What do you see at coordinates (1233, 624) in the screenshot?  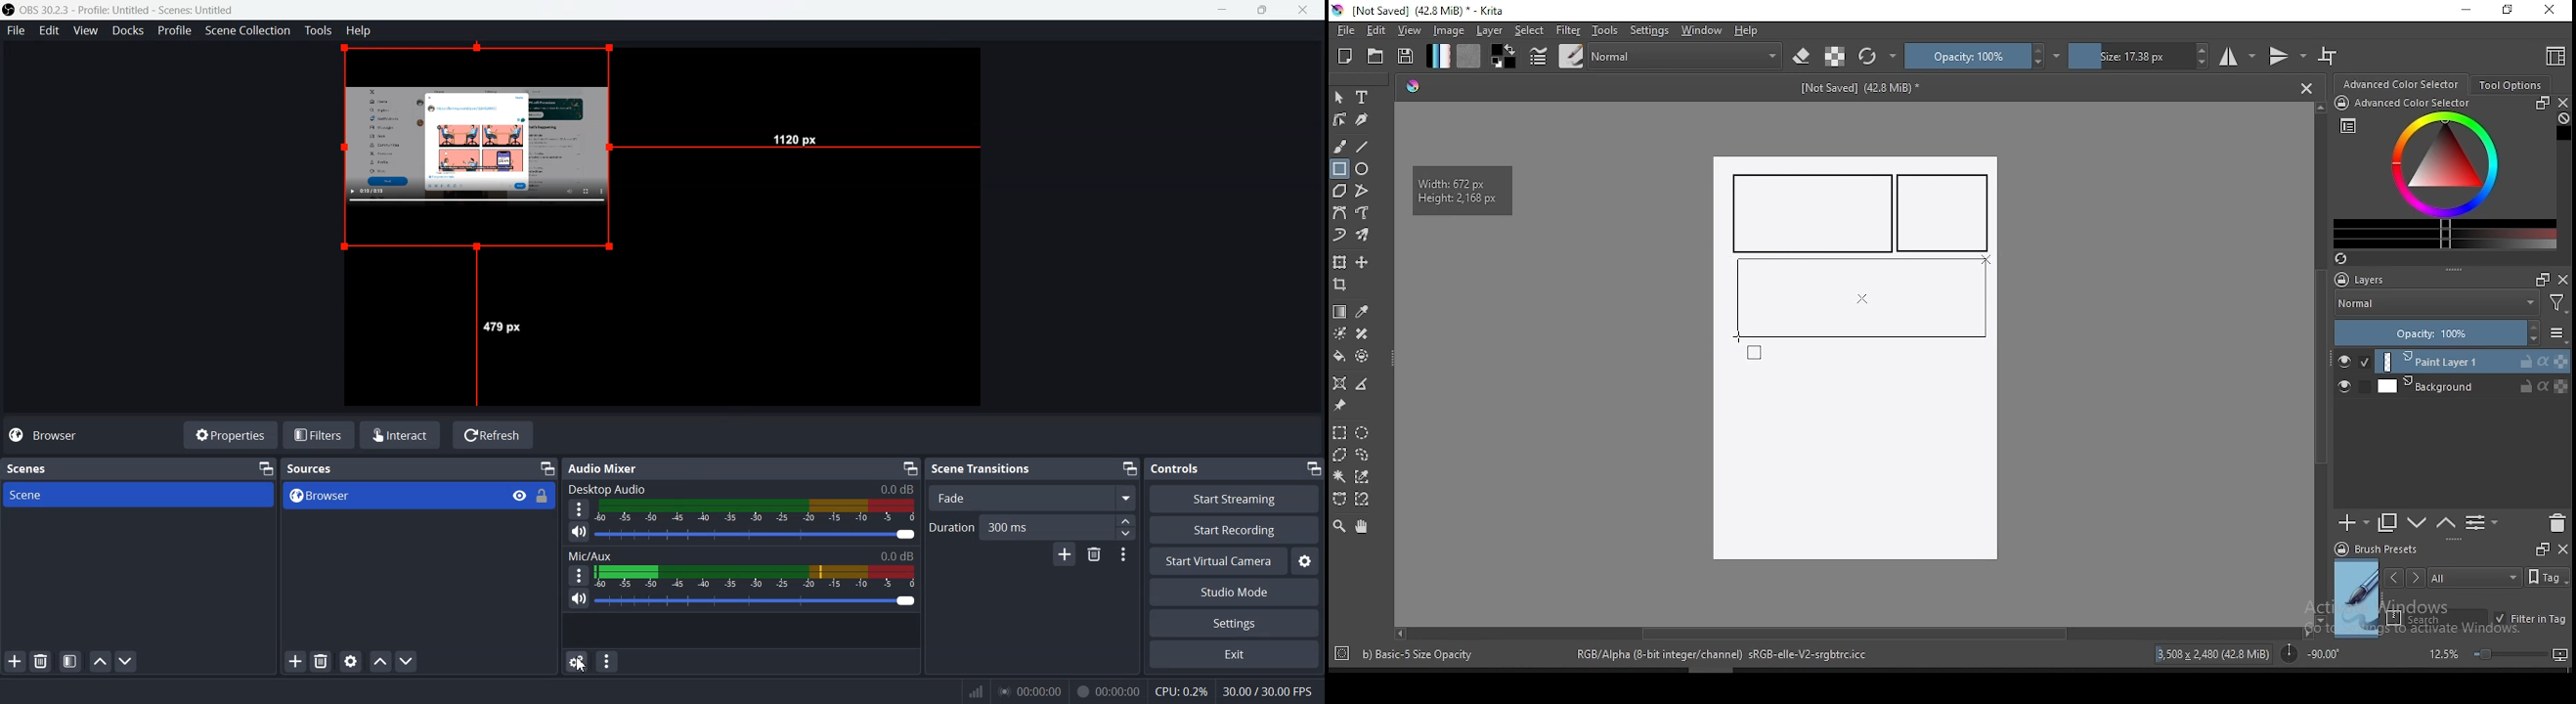 I see `Settings` at bounding box center [1233, 624].